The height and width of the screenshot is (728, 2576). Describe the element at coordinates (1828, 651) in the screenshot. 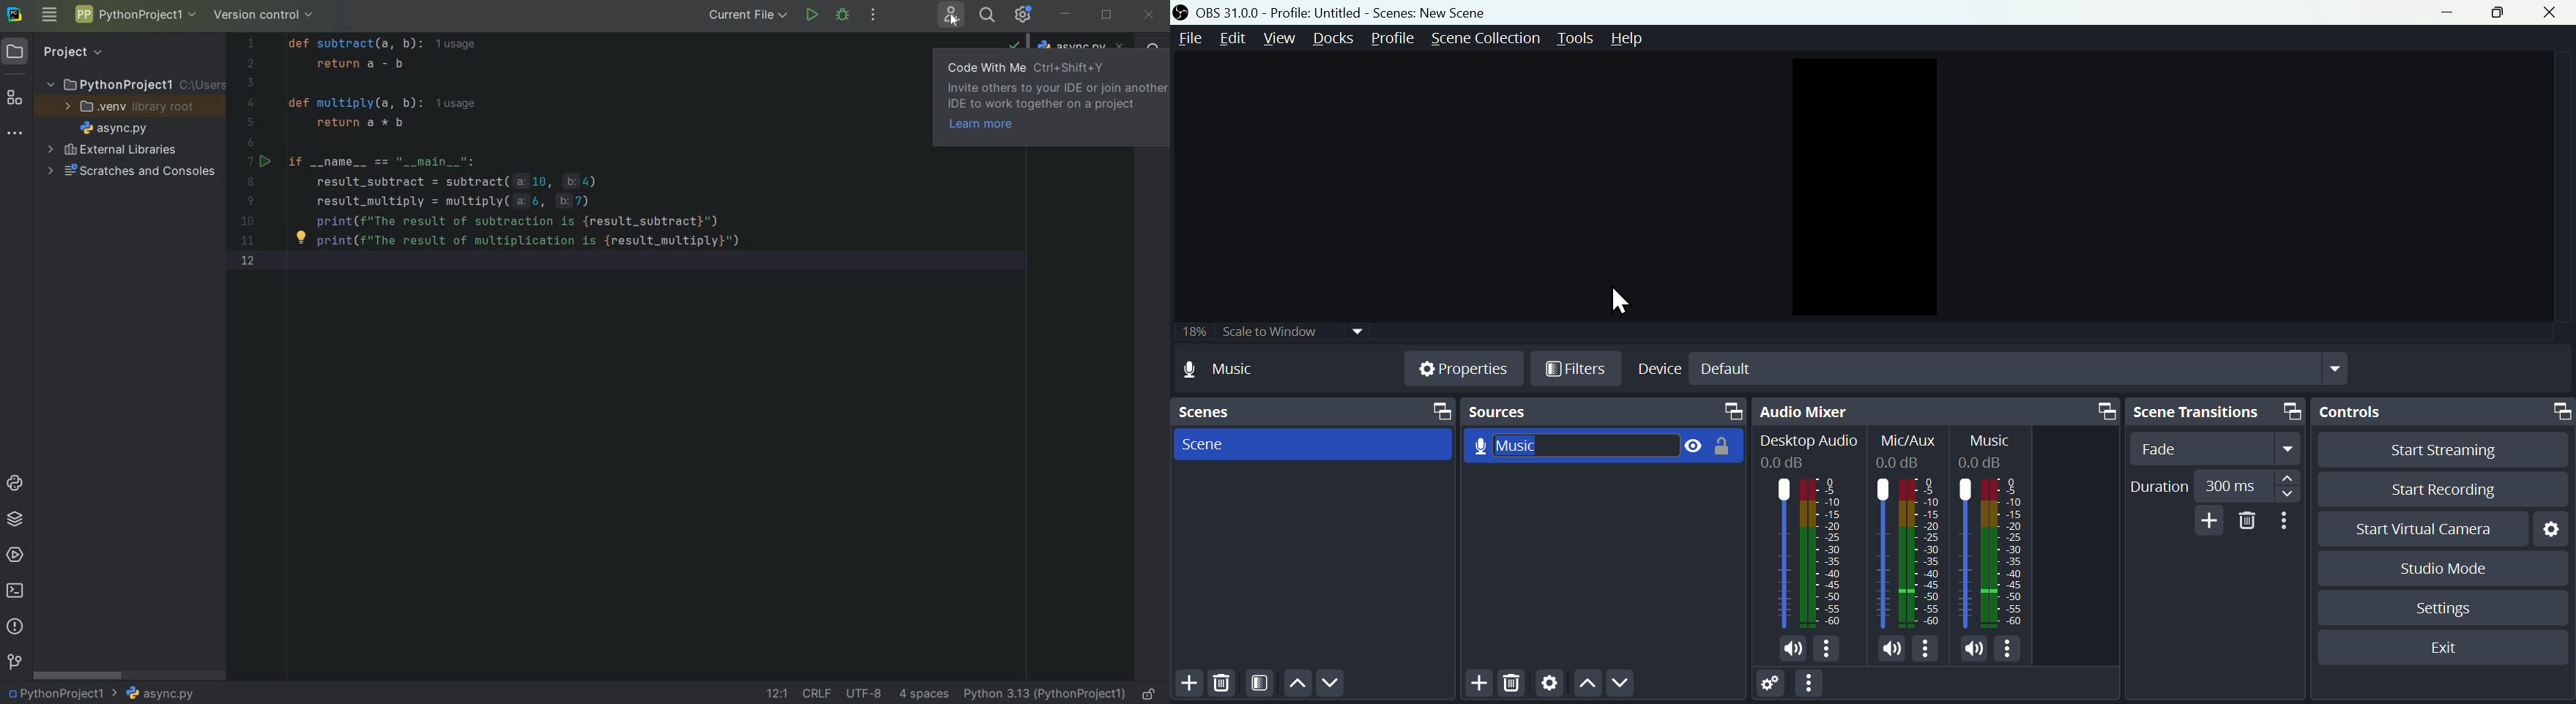

I see `Options` at that location.